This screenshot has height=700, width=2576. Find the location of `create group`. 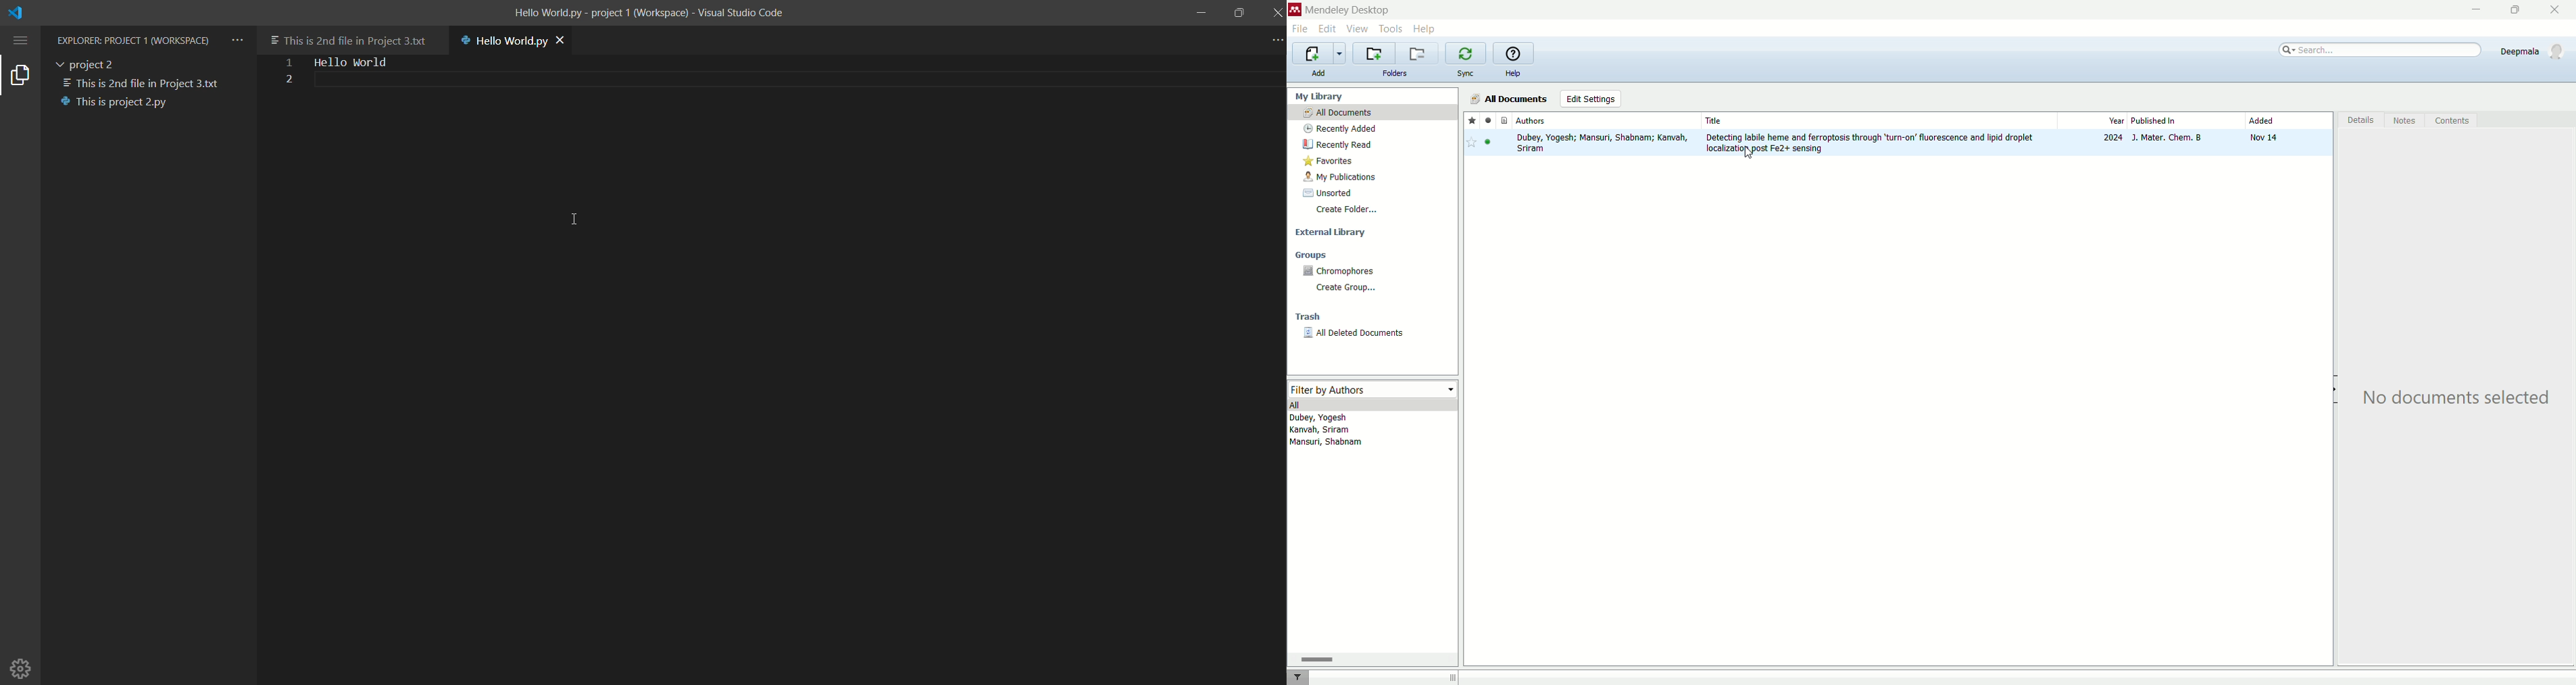

create group is located at coordinates (1349, 289).